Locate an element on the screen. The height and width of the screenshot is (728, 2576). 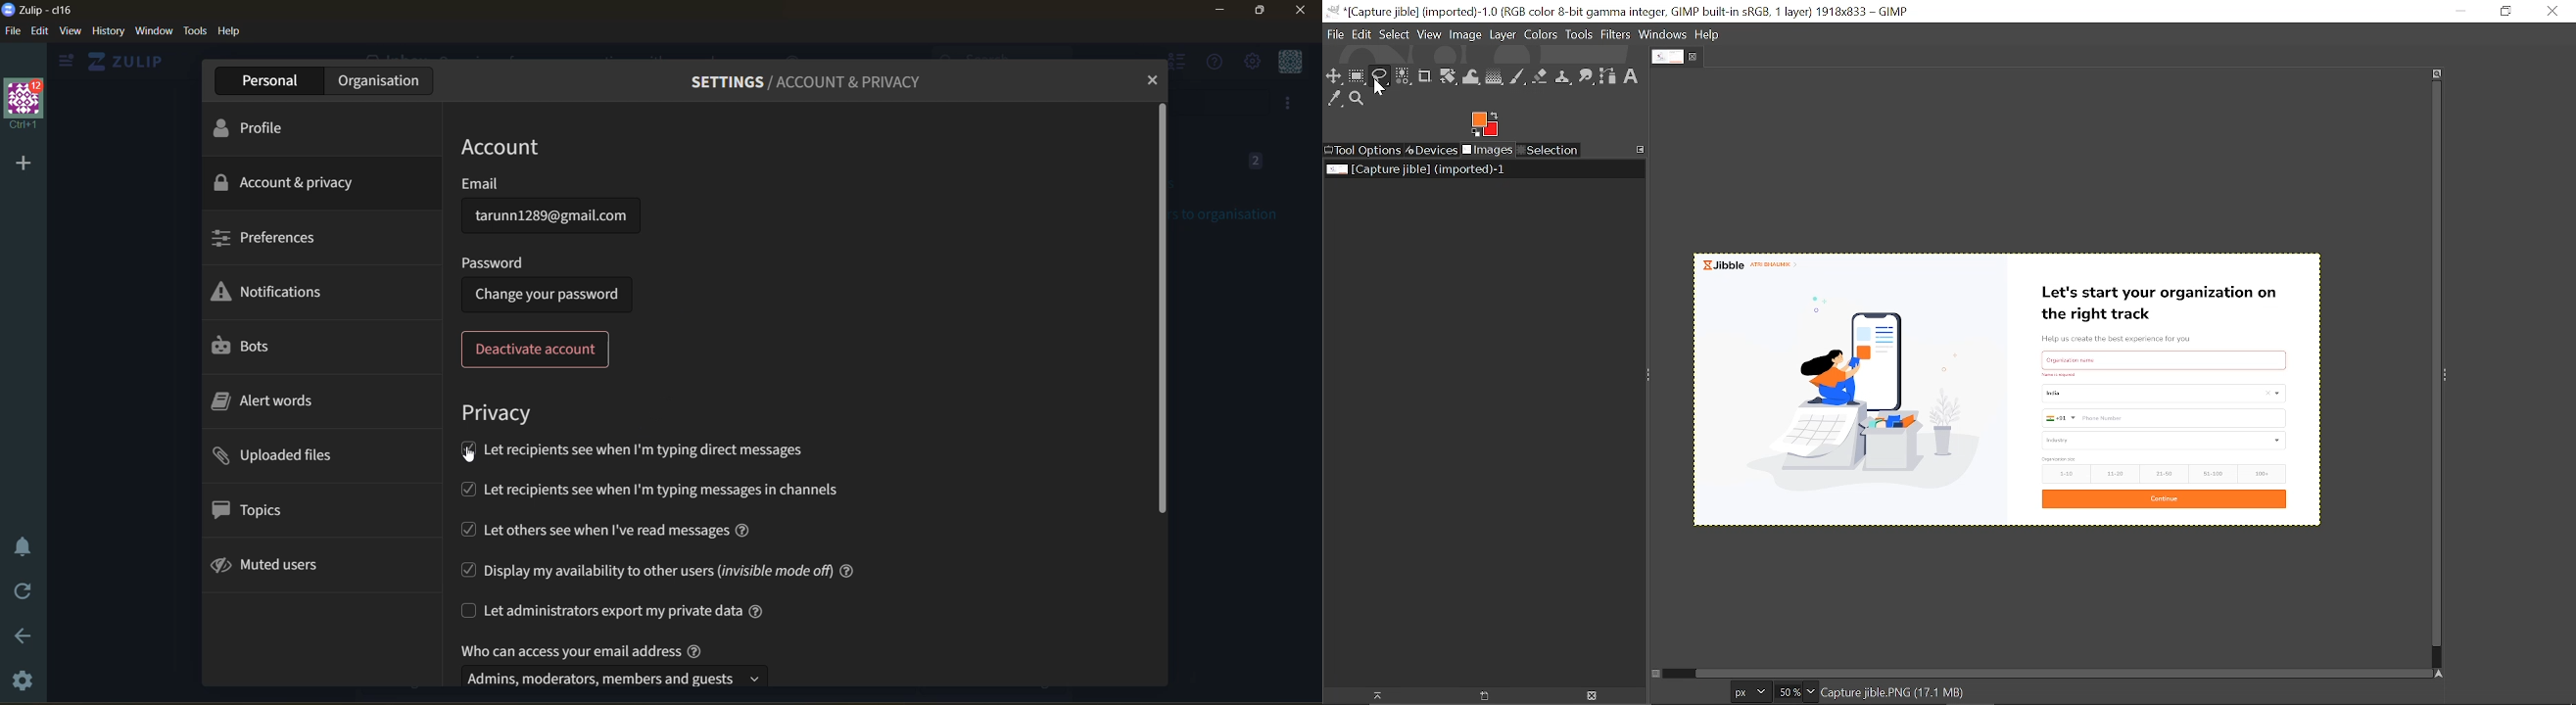
view is located at coordinates (70, 33).